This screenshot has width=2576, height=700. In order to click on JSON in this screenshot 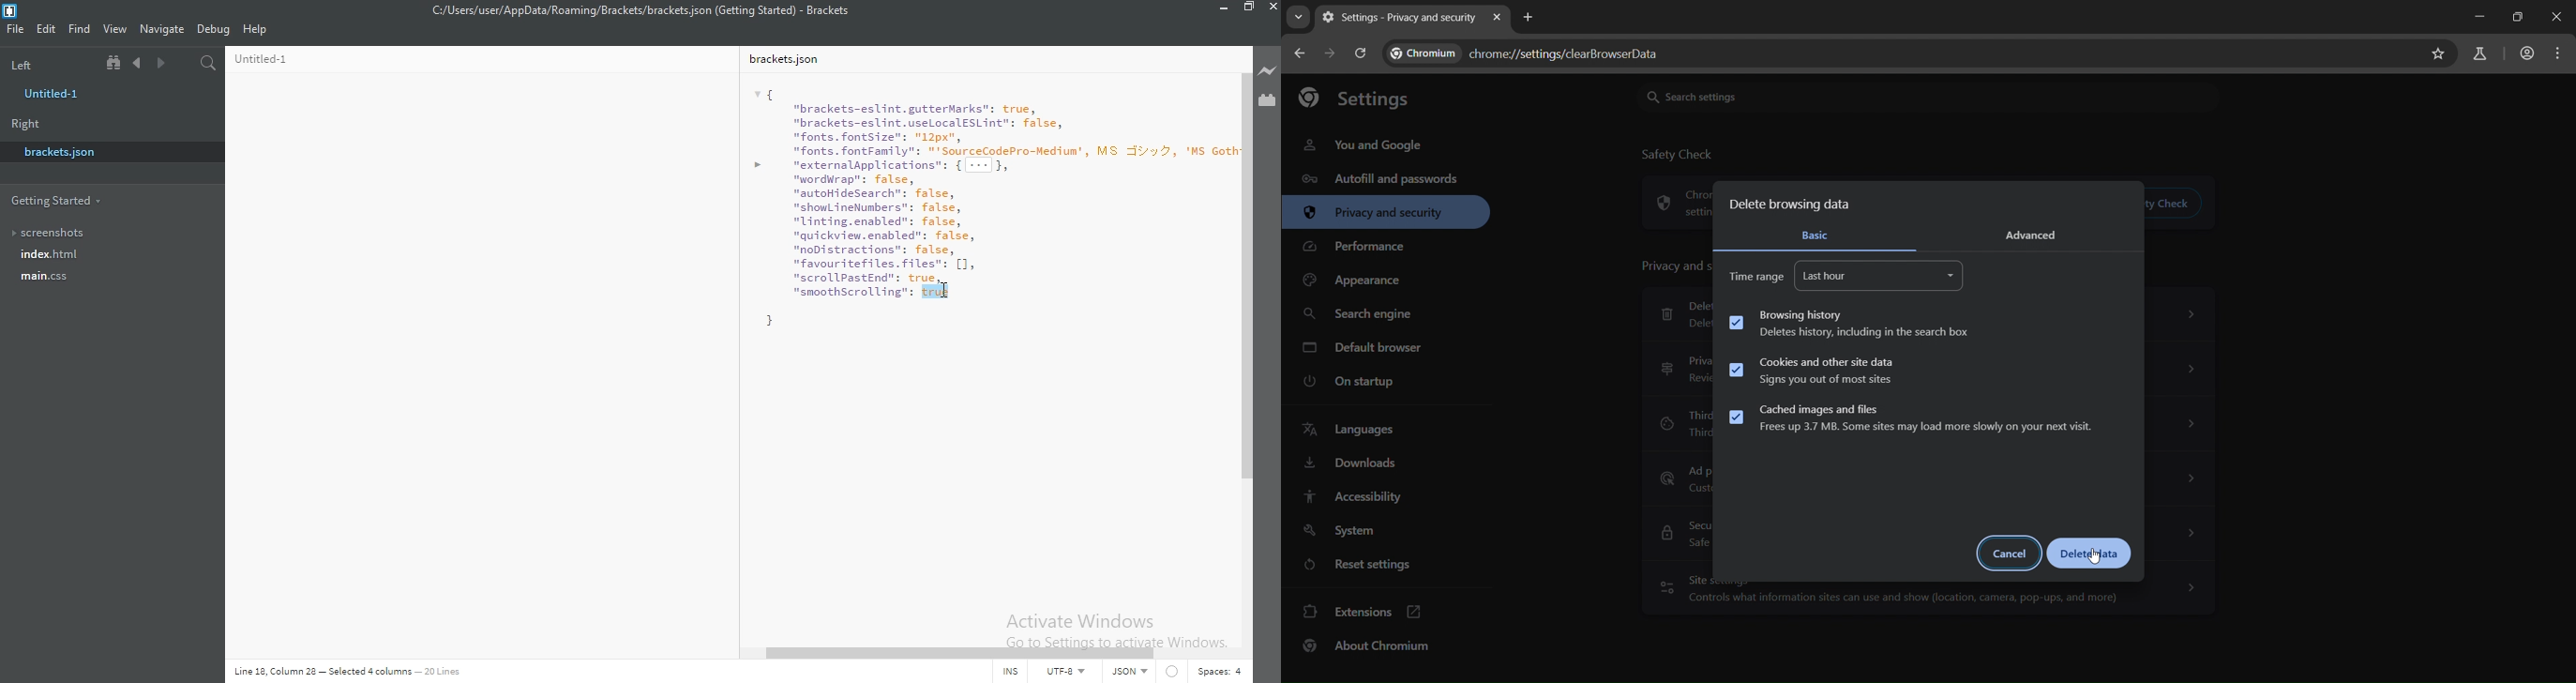, I will do `click(1135, 674)`.